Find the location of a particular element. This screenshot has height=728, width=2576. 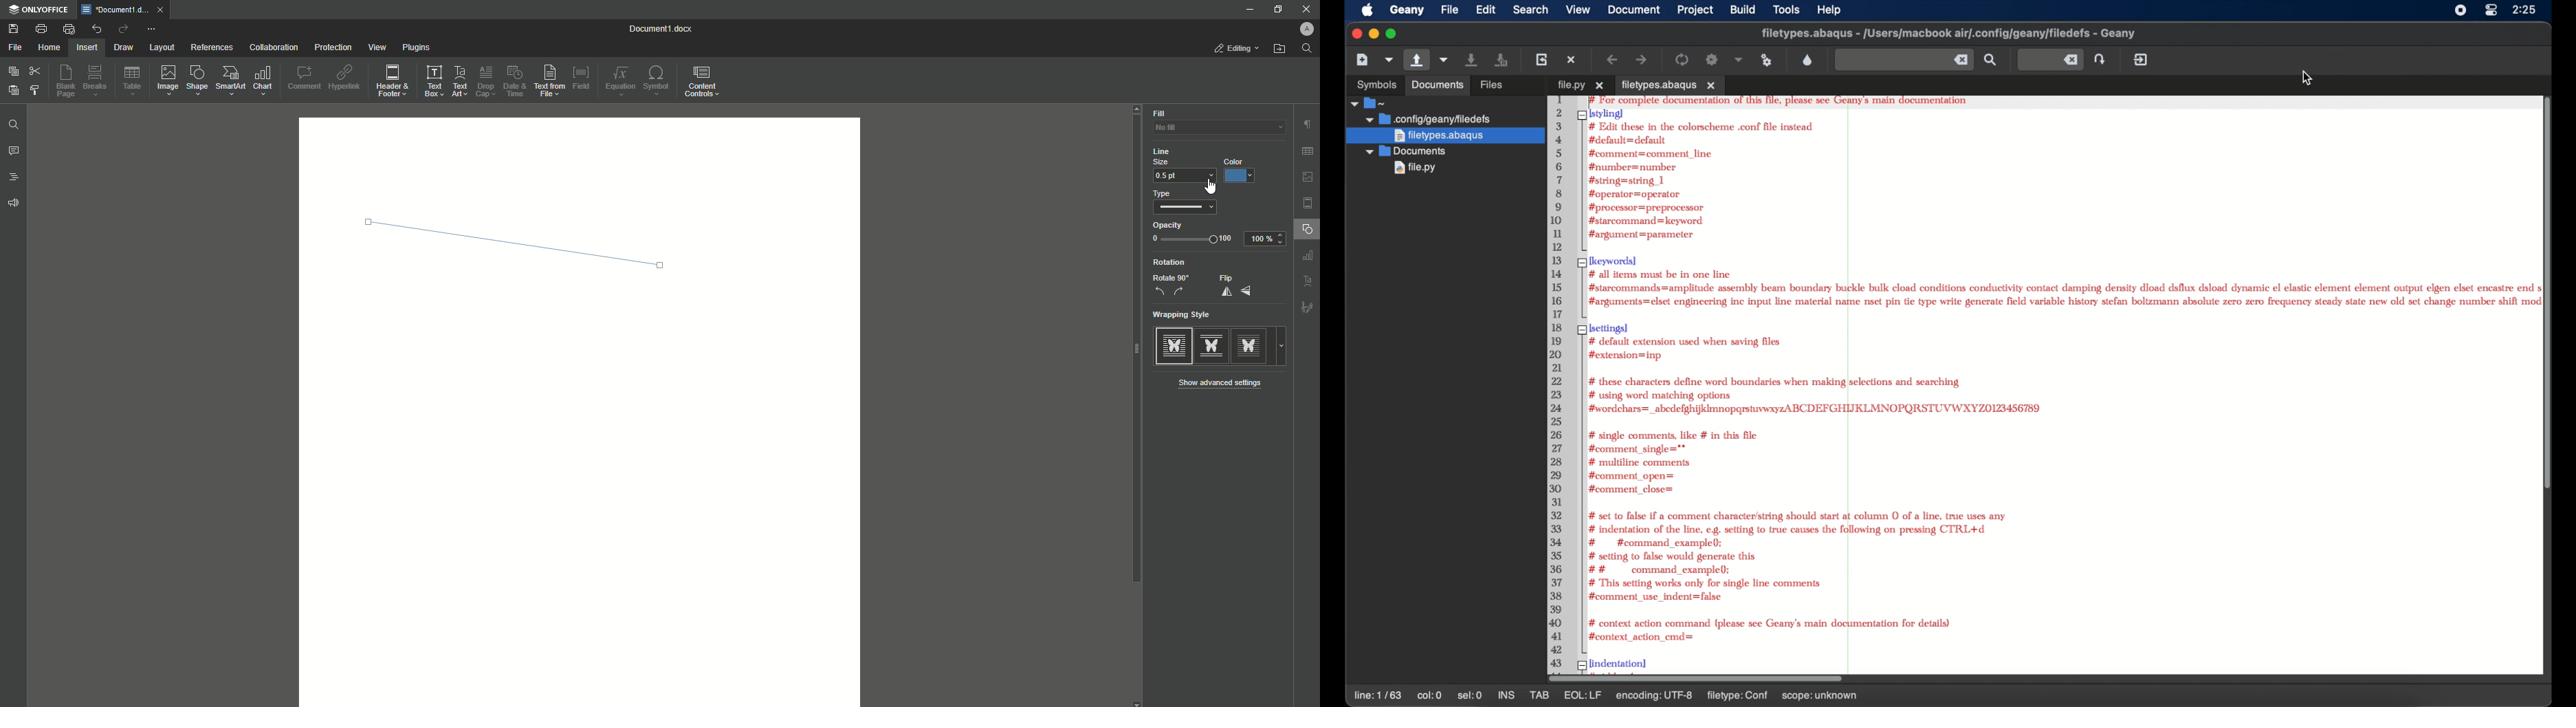

Plugins is located at coordinates (417, 48).